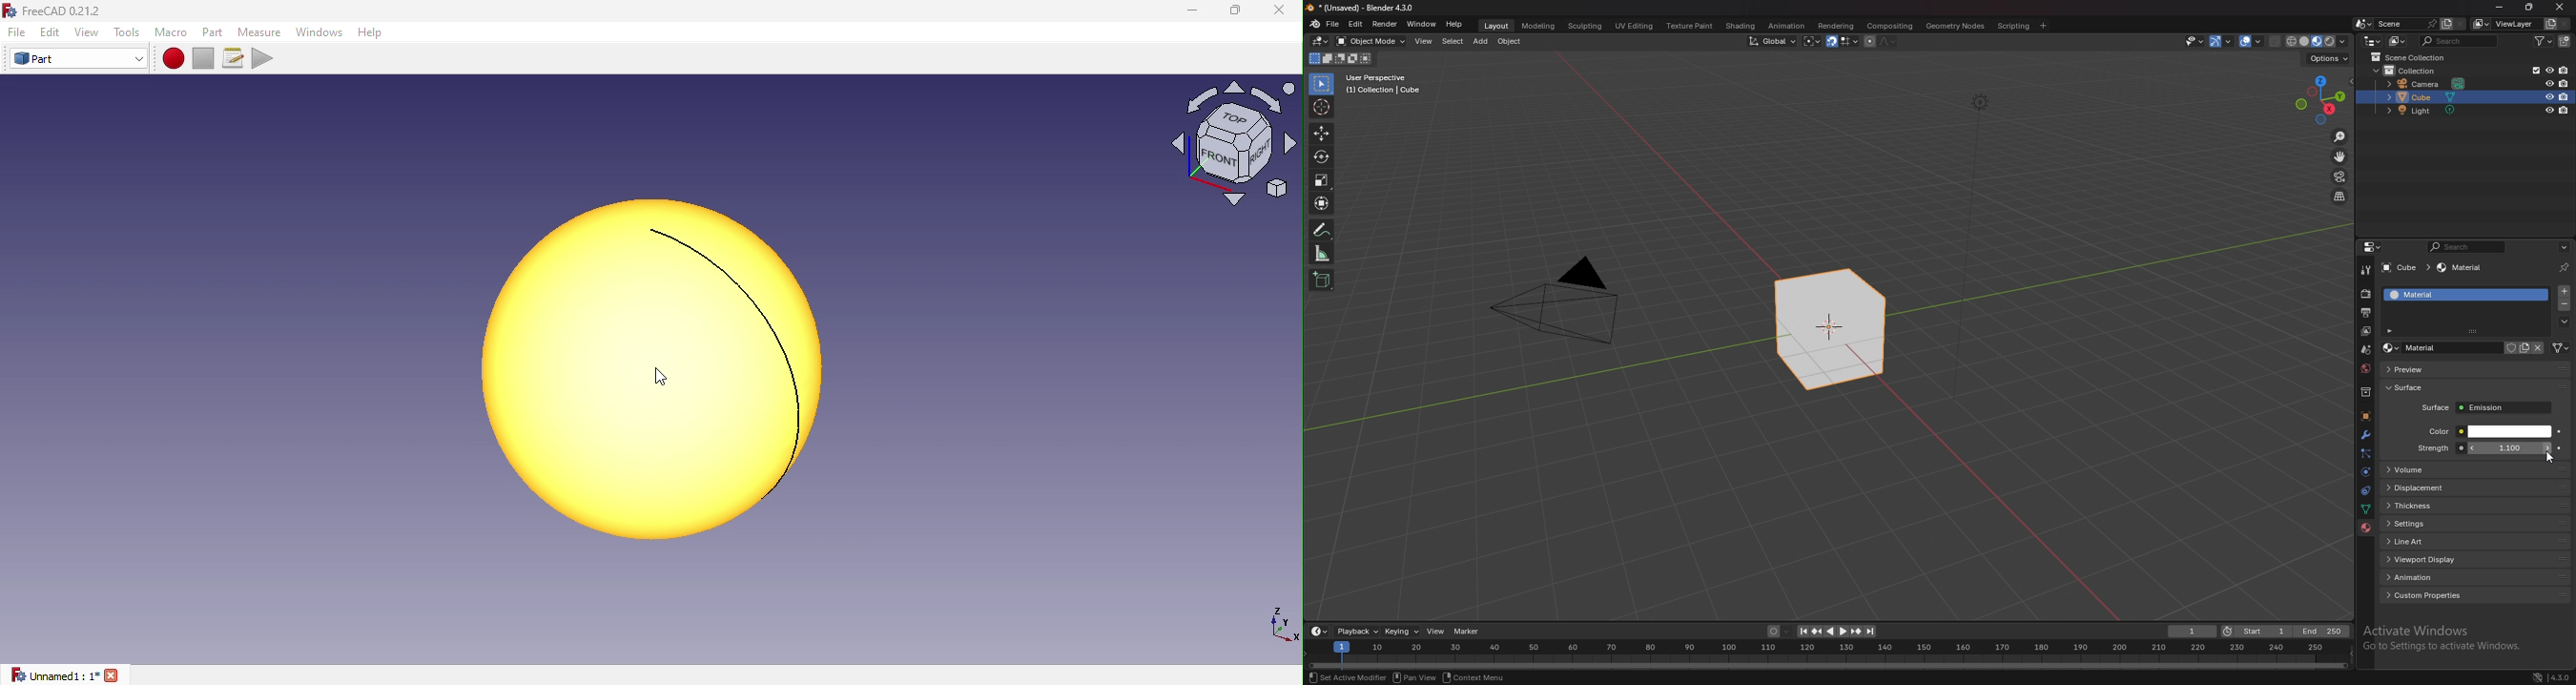  Describe the element at coordinates (2316, 41) in the screenshot. I see `viewport shading` at that location.